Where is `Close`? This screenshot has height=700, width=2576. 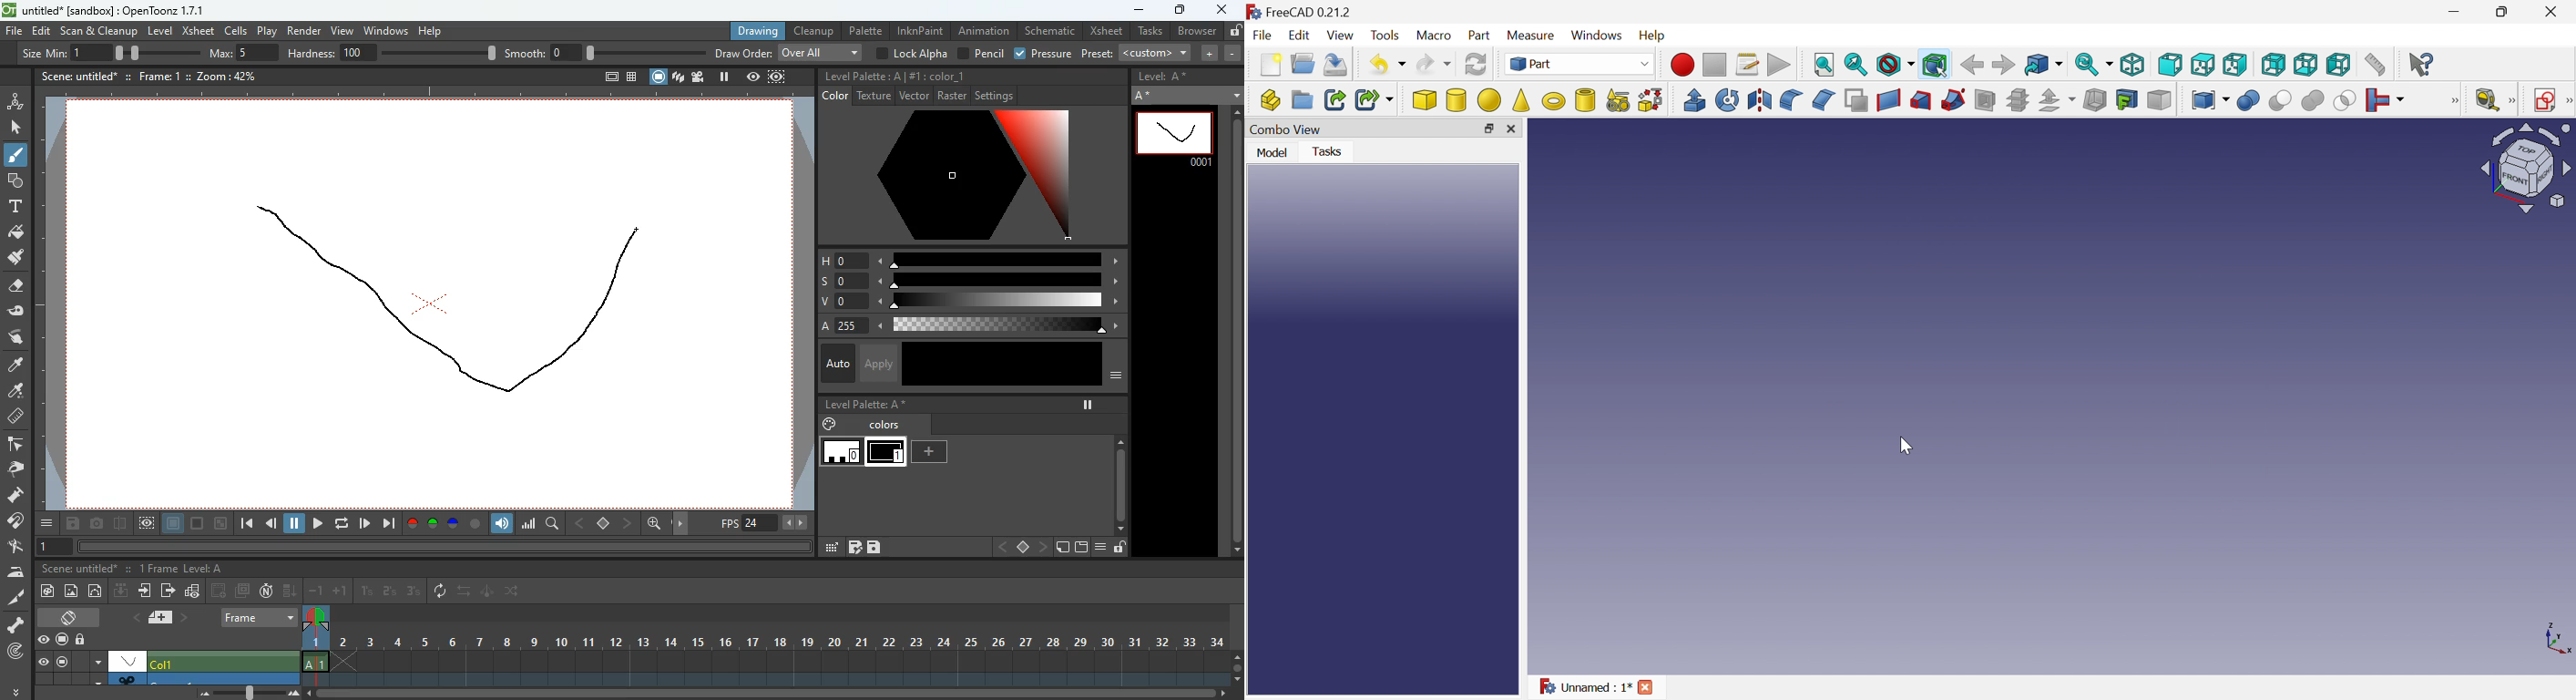 Close is located at coordinates (1647, 686).